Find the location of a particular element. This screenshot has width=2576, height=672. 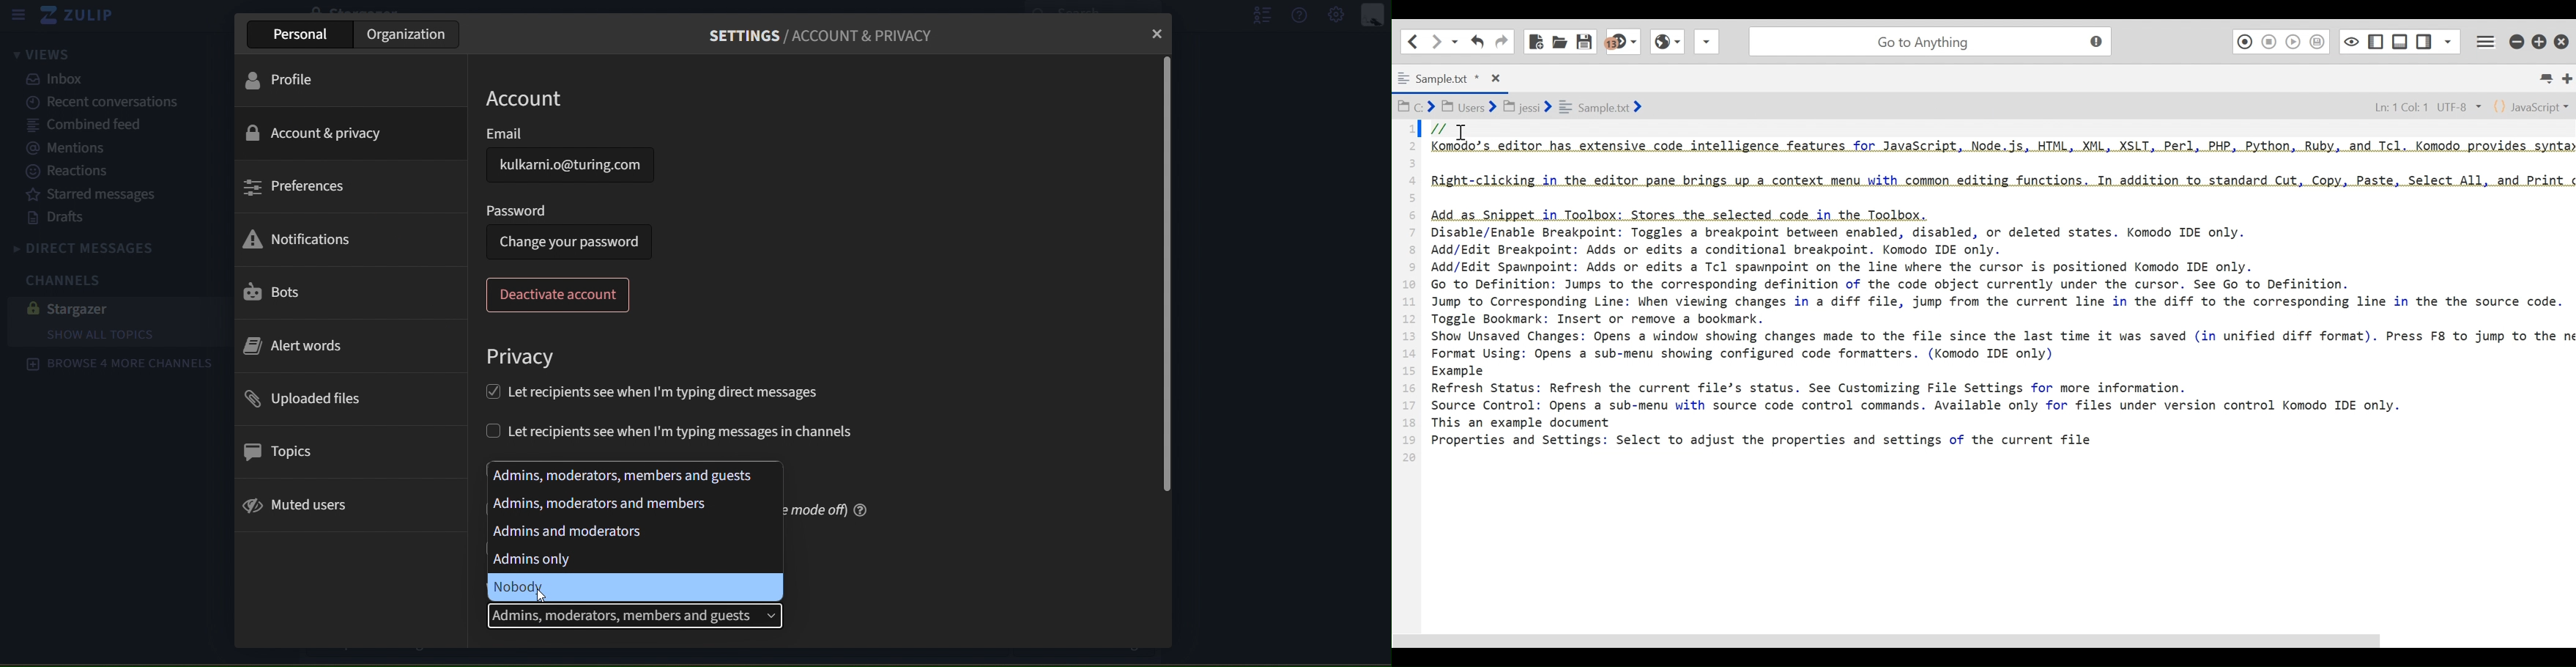

admins, moderators, members and guests is located at coordinates (626, 476).